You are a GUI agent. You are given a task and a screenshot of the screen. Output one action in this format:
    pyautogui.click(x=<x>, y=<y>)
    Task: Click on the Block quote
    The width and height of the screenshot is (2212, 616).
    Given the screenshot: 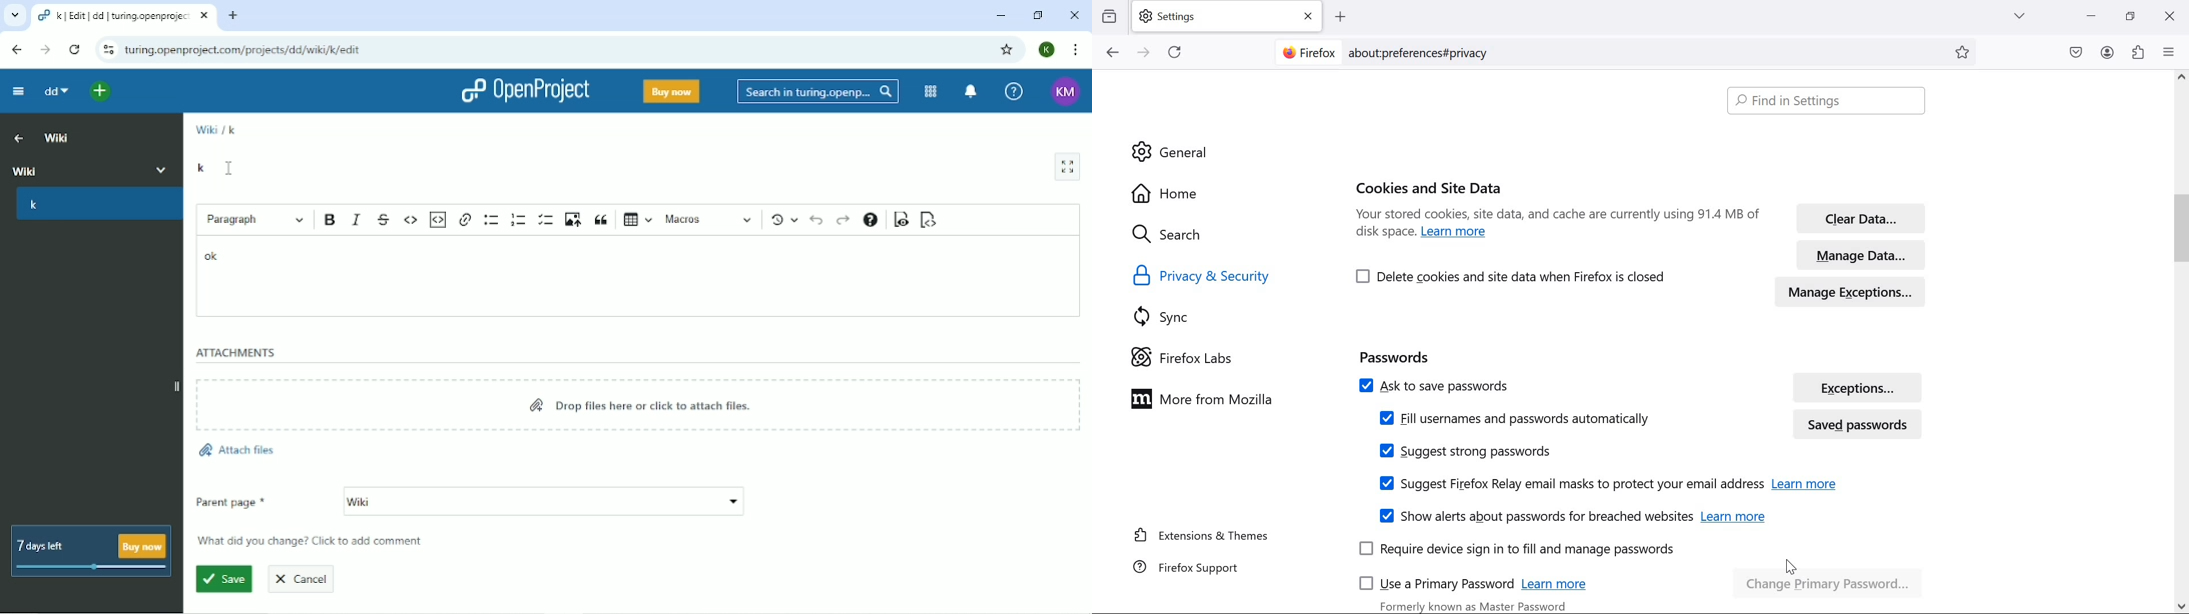 What is the action you would take?
    pyautogui.click(x=600, y=220)
    